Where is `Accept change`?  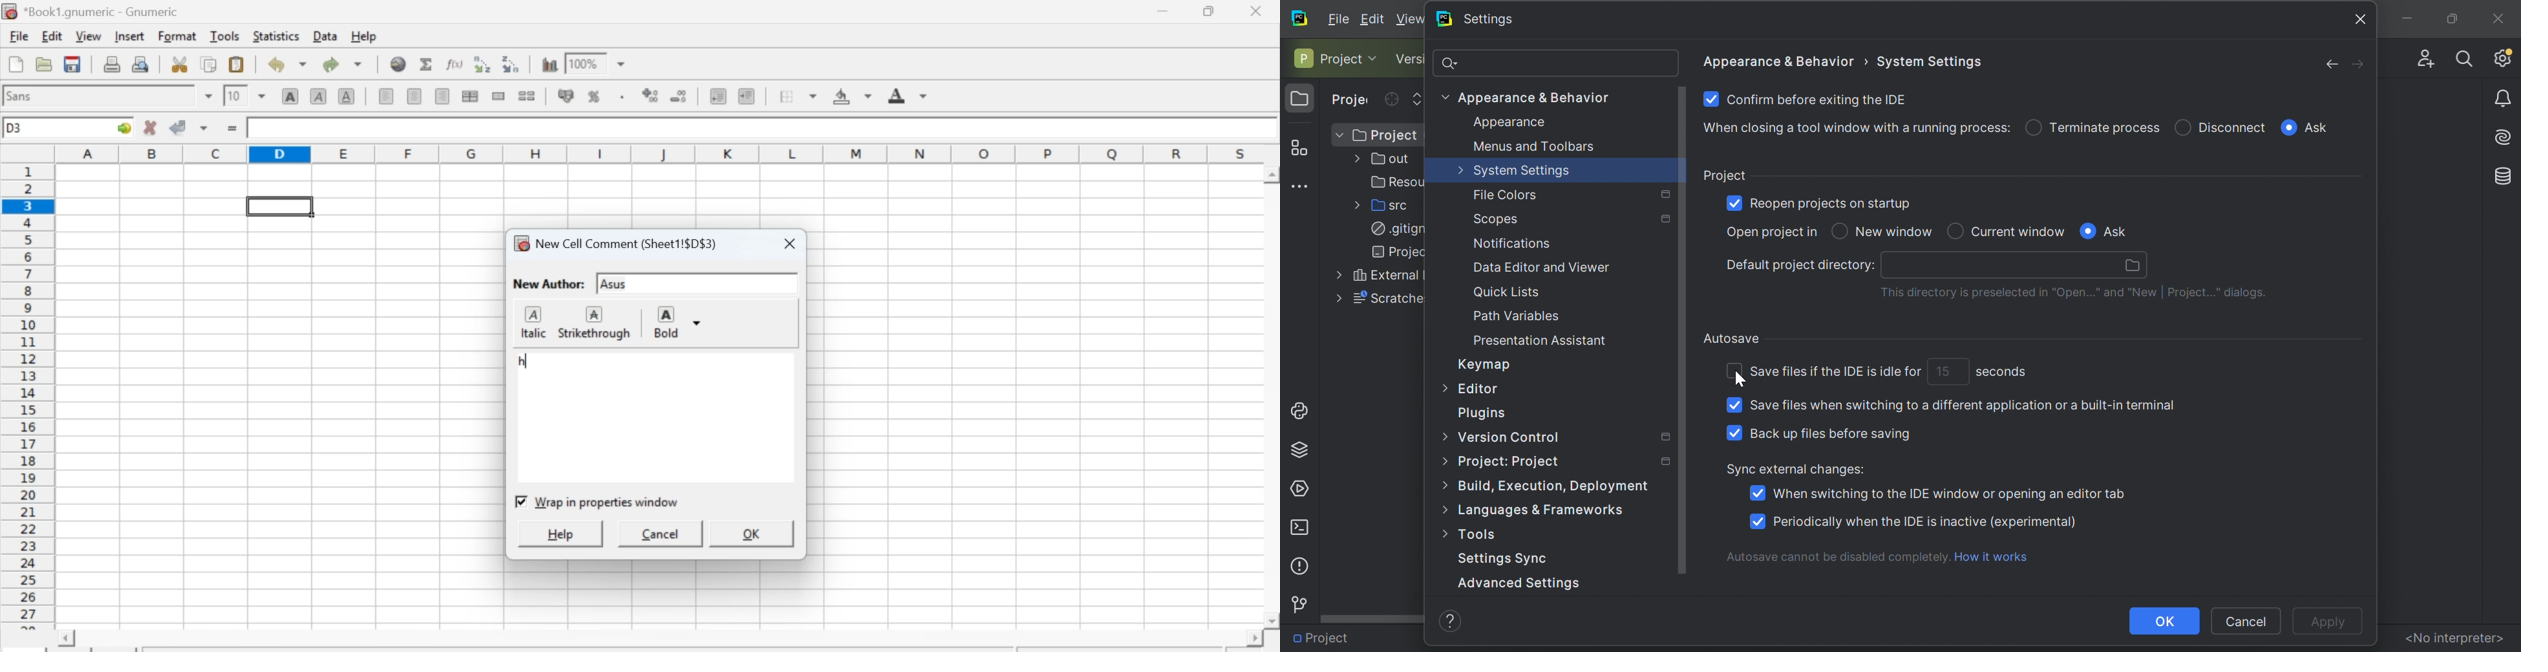 Accept change is located at coordinates (177, 127).